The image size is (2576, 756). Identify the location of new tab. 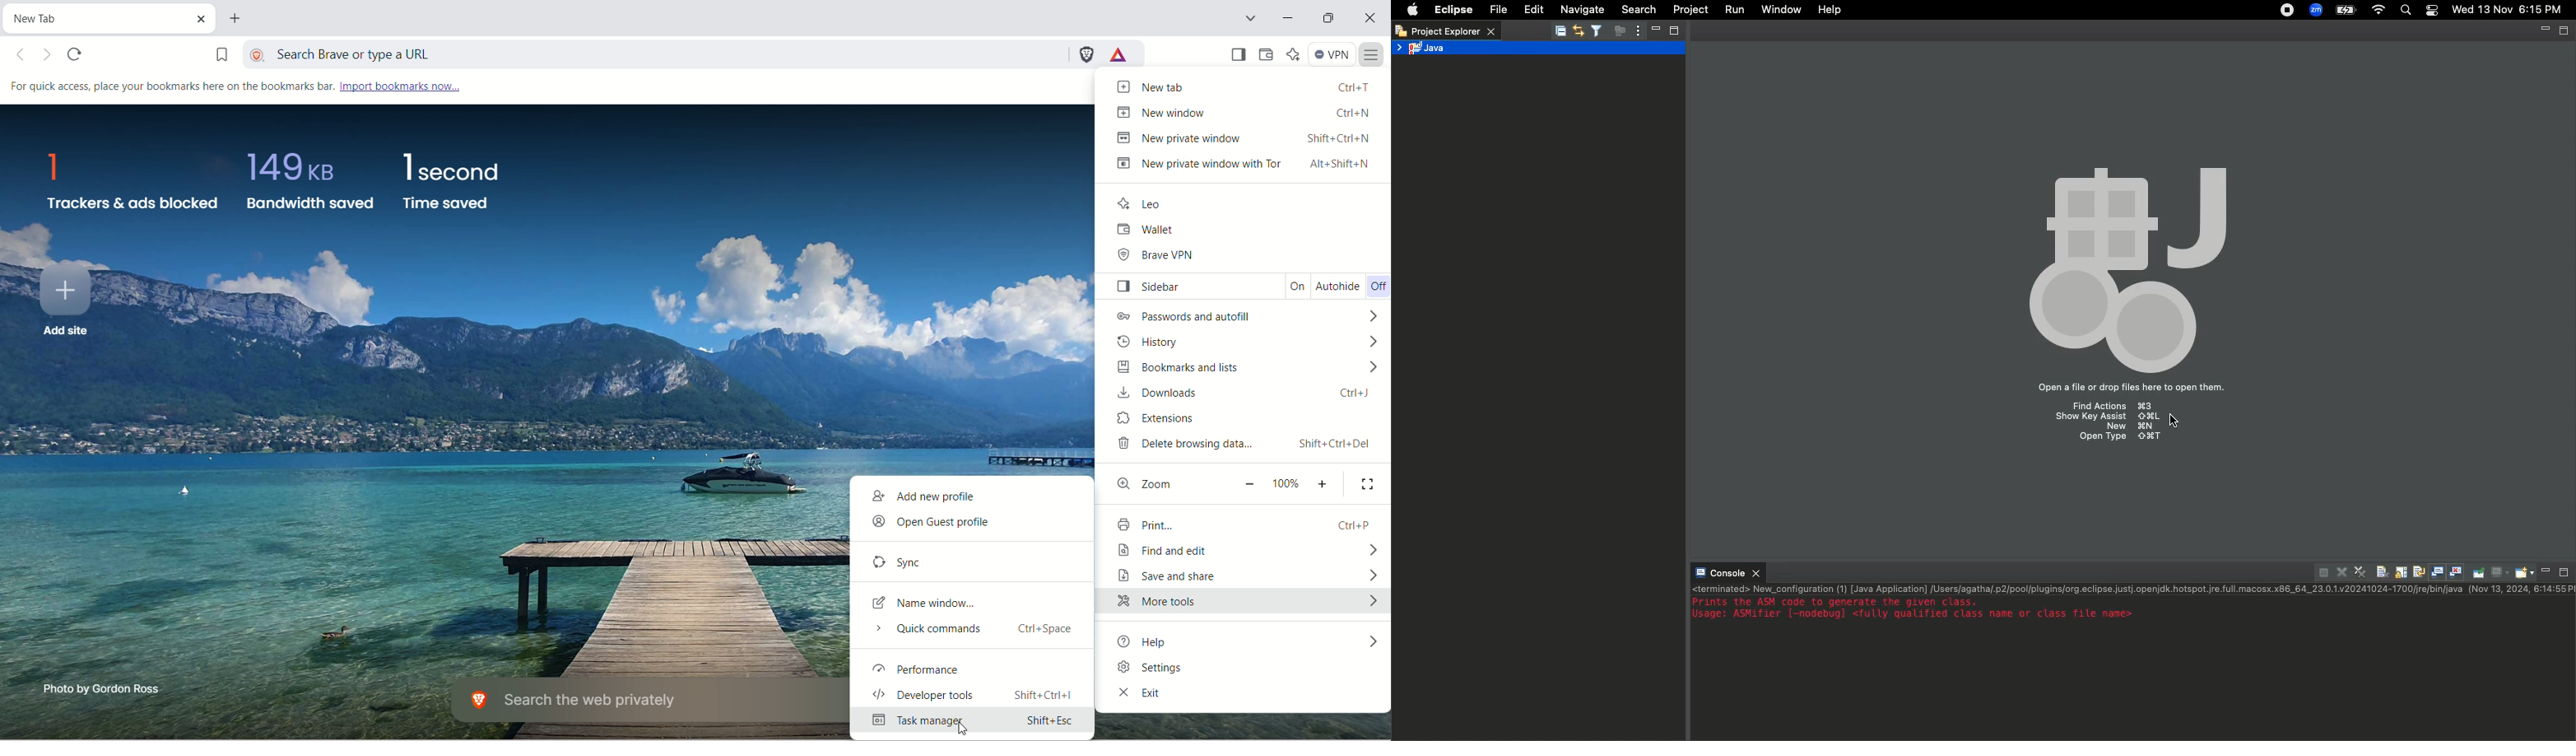
(1246, 86).